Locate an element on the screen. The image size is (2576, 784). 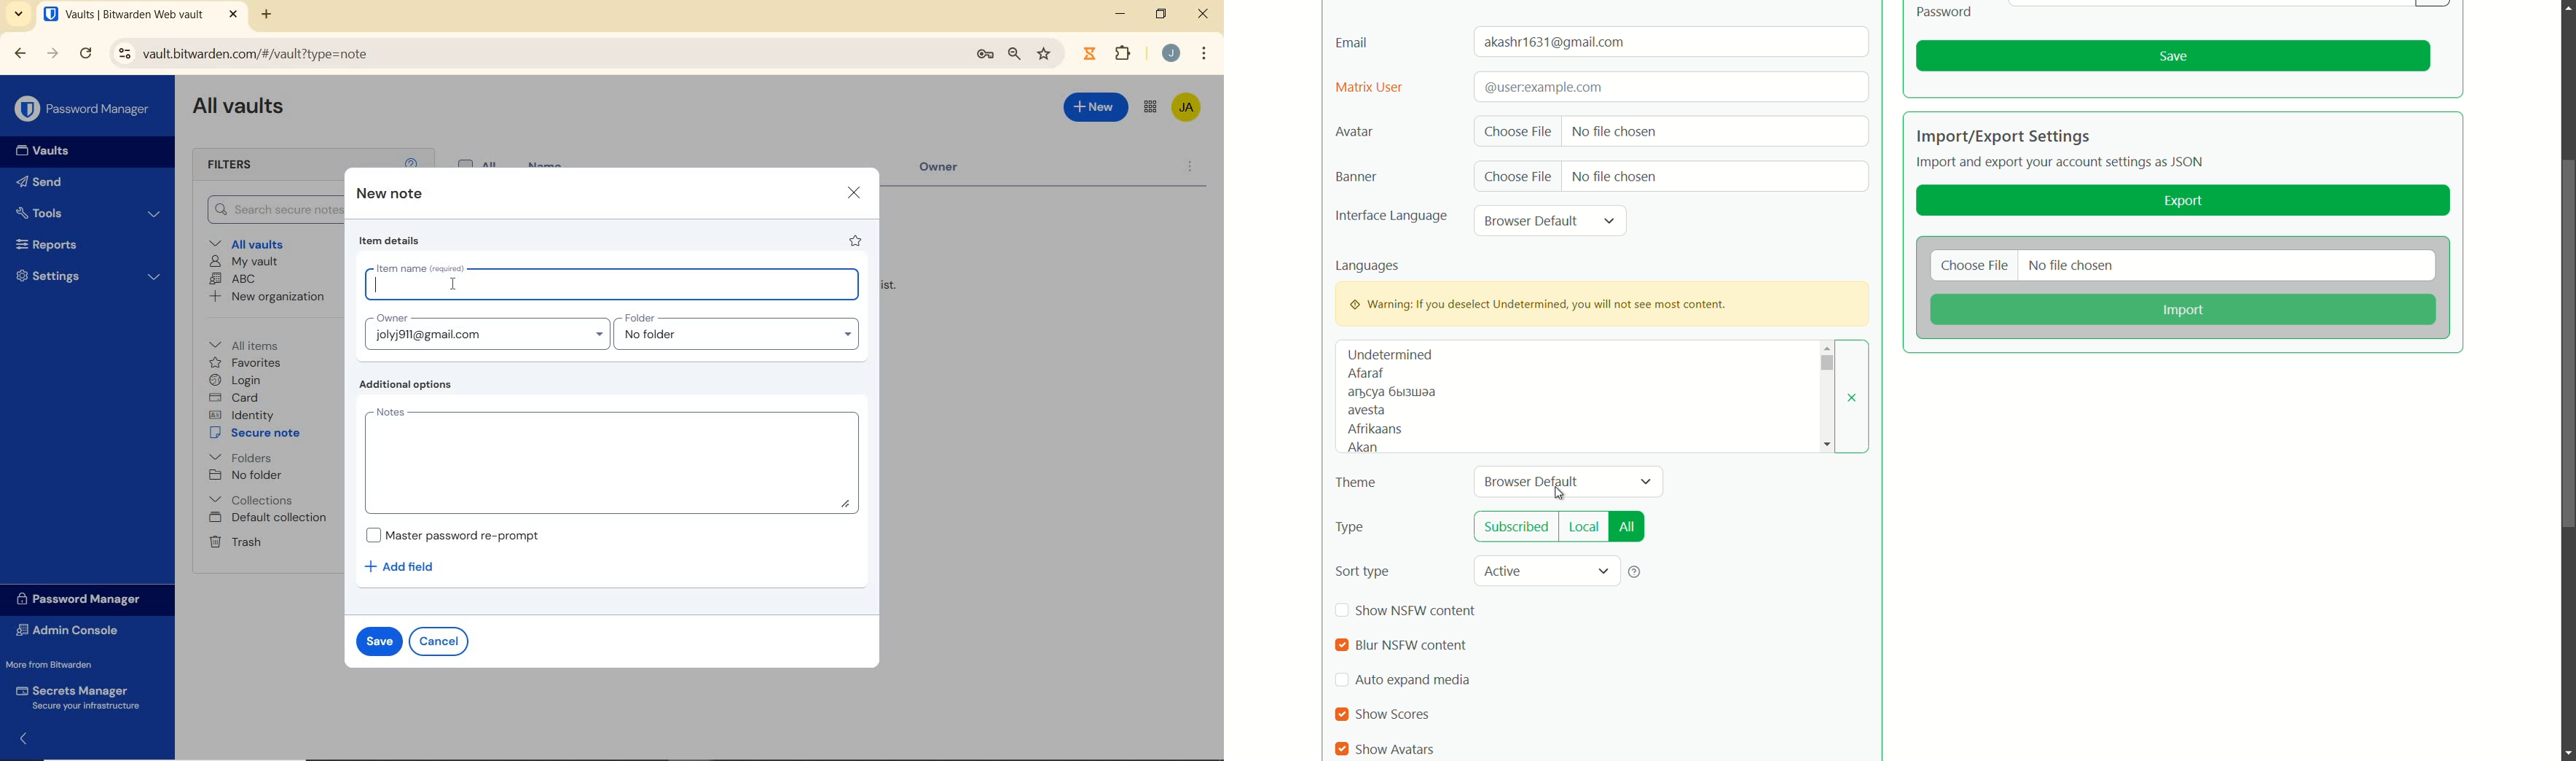
Search Vault is located at coordinates (268, 211).